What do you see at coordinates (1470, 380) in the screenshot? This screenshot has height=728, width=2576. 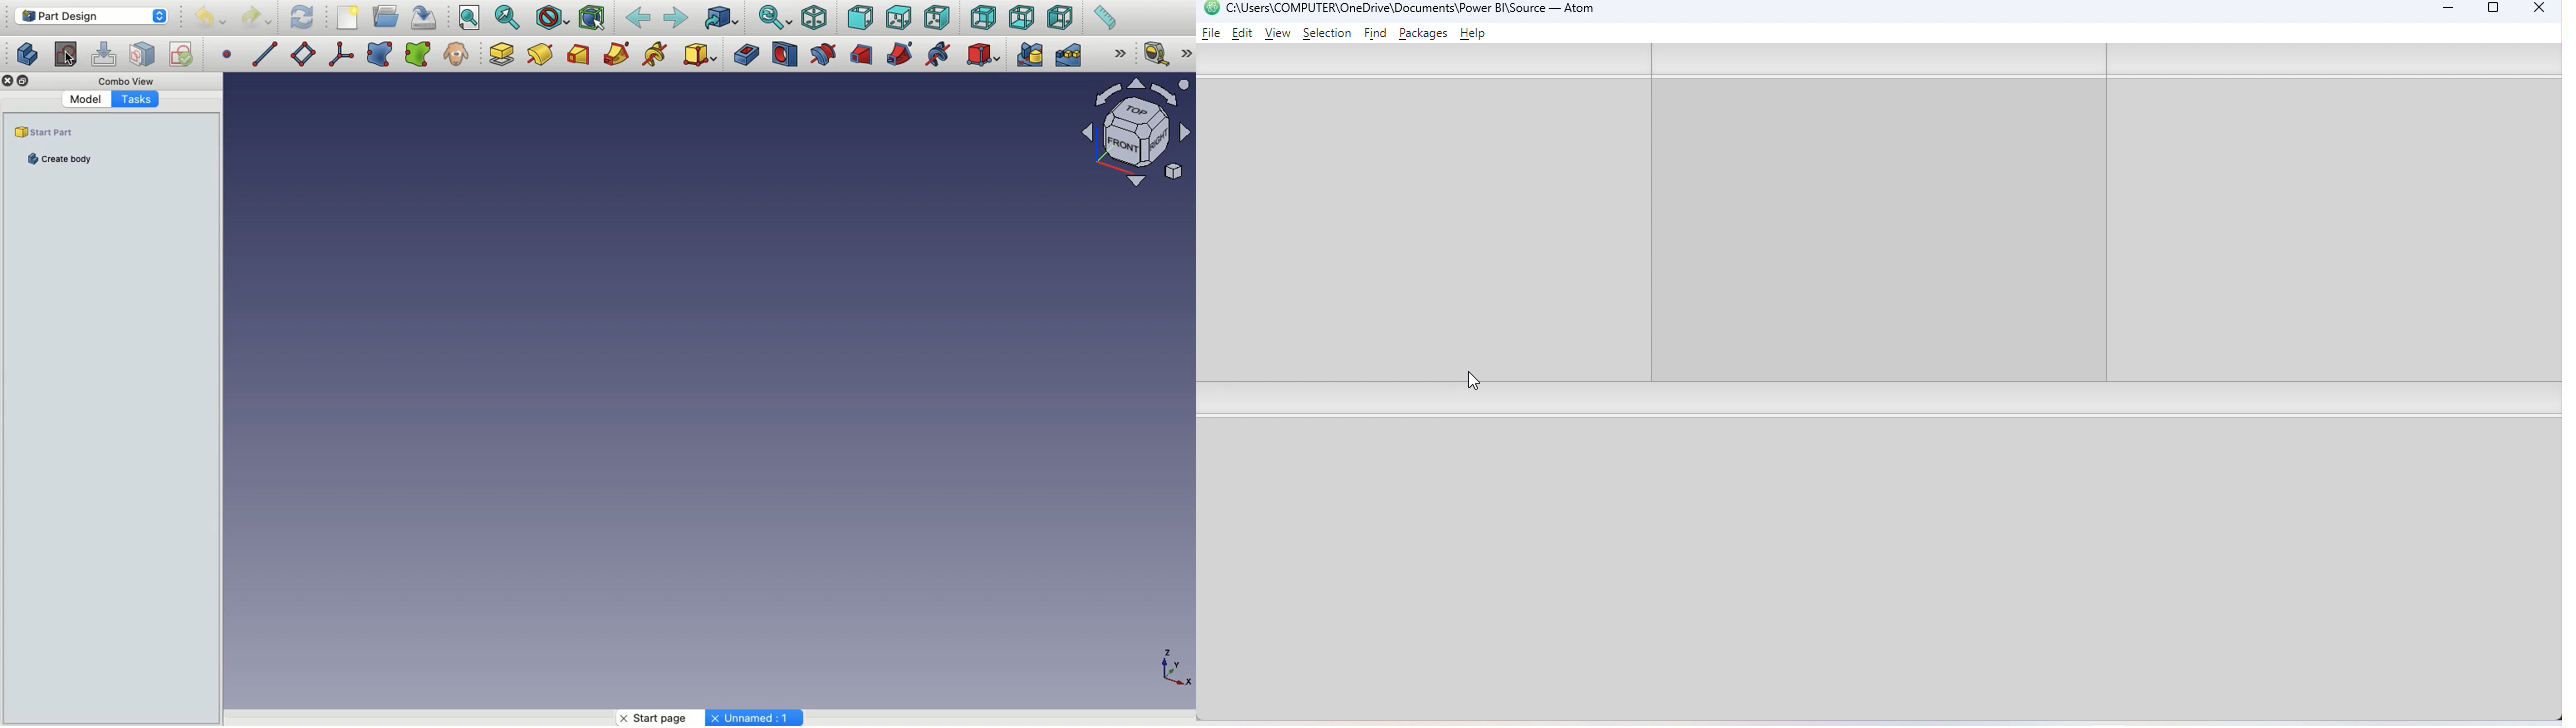 I see `cursor` at bounding box center [1470, 380].